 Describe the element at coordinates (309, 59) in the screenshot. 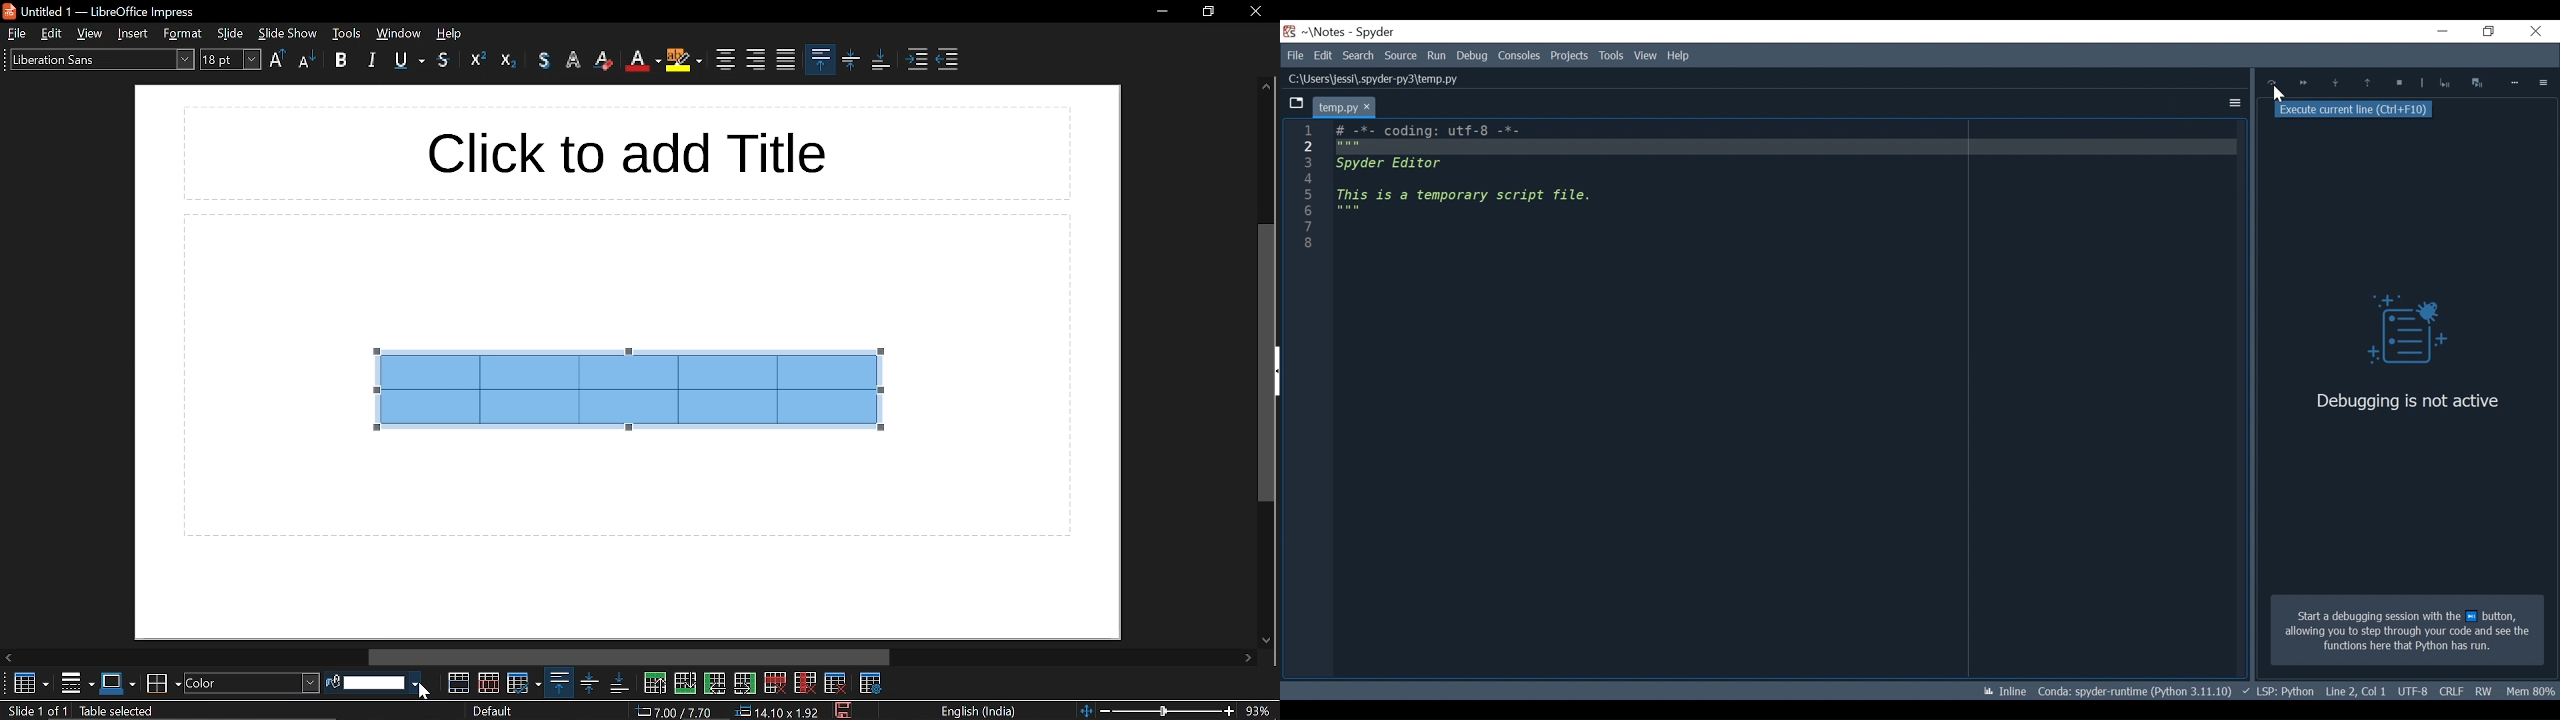

I see `lower case` at that location.